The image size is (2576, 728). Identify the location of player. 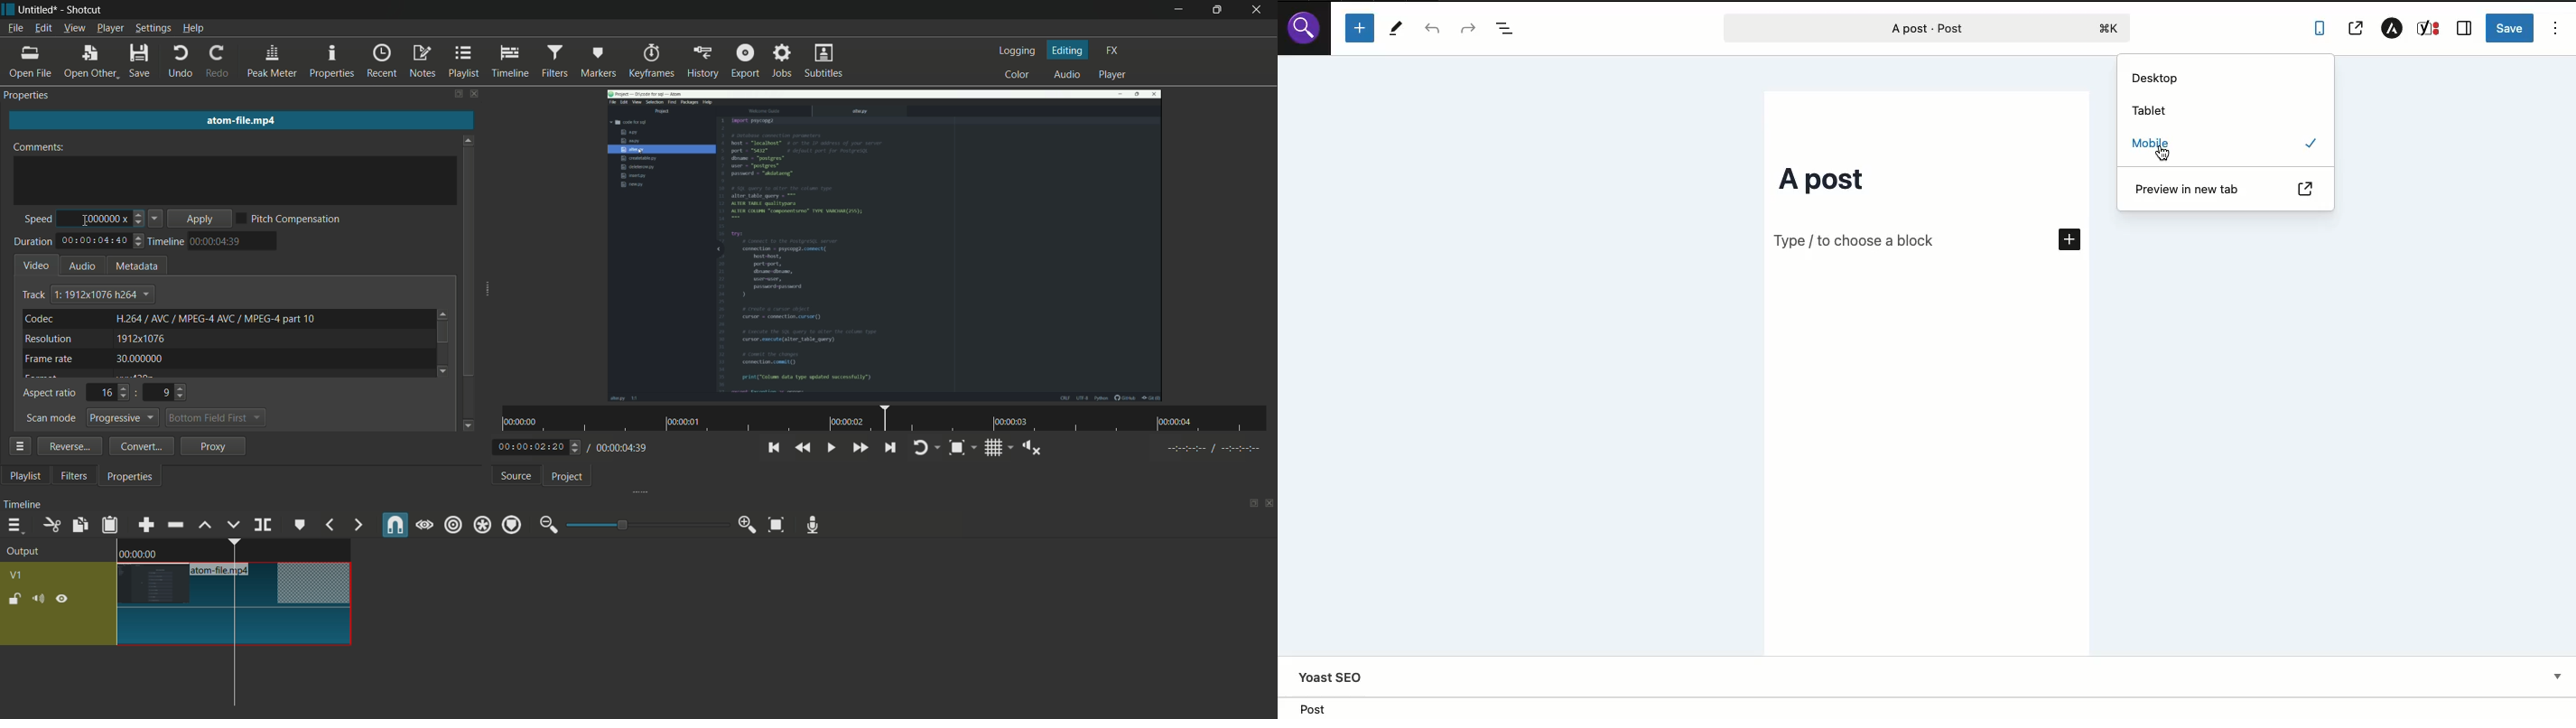
(1116, 75).